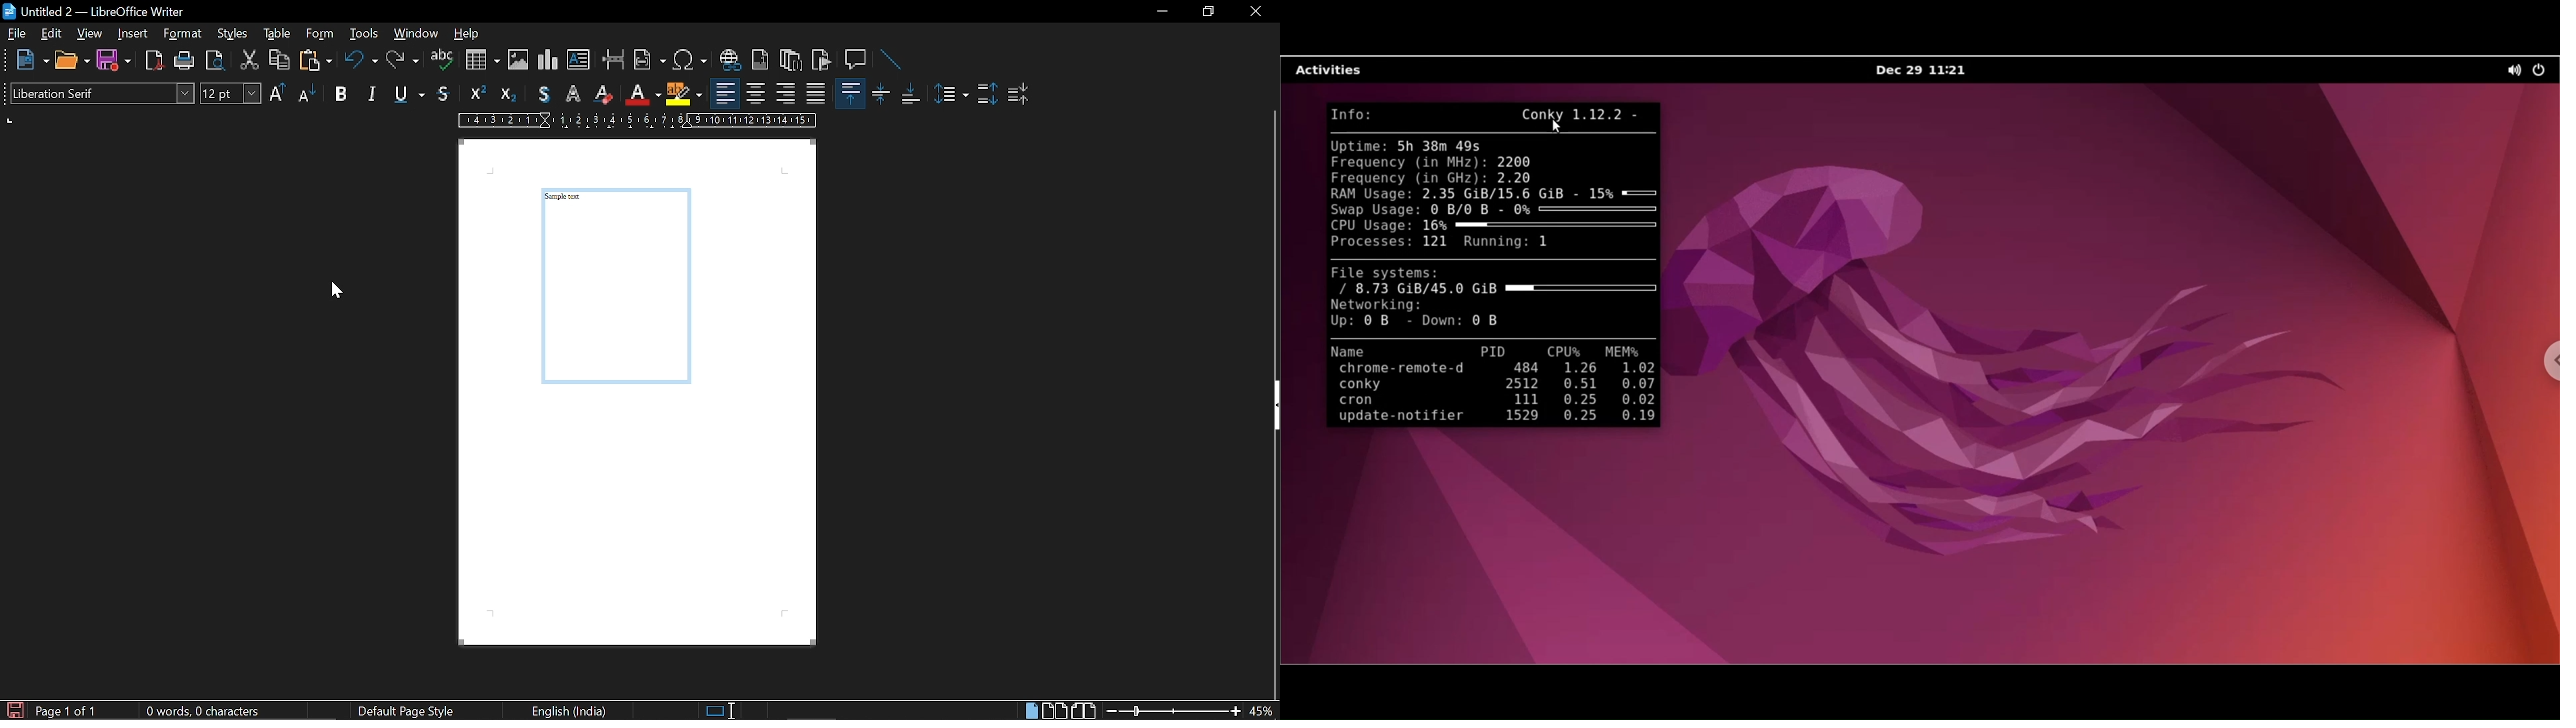 The width and height of the screenshot is (2576, 728). I want to click on text size, so click(230, 94).